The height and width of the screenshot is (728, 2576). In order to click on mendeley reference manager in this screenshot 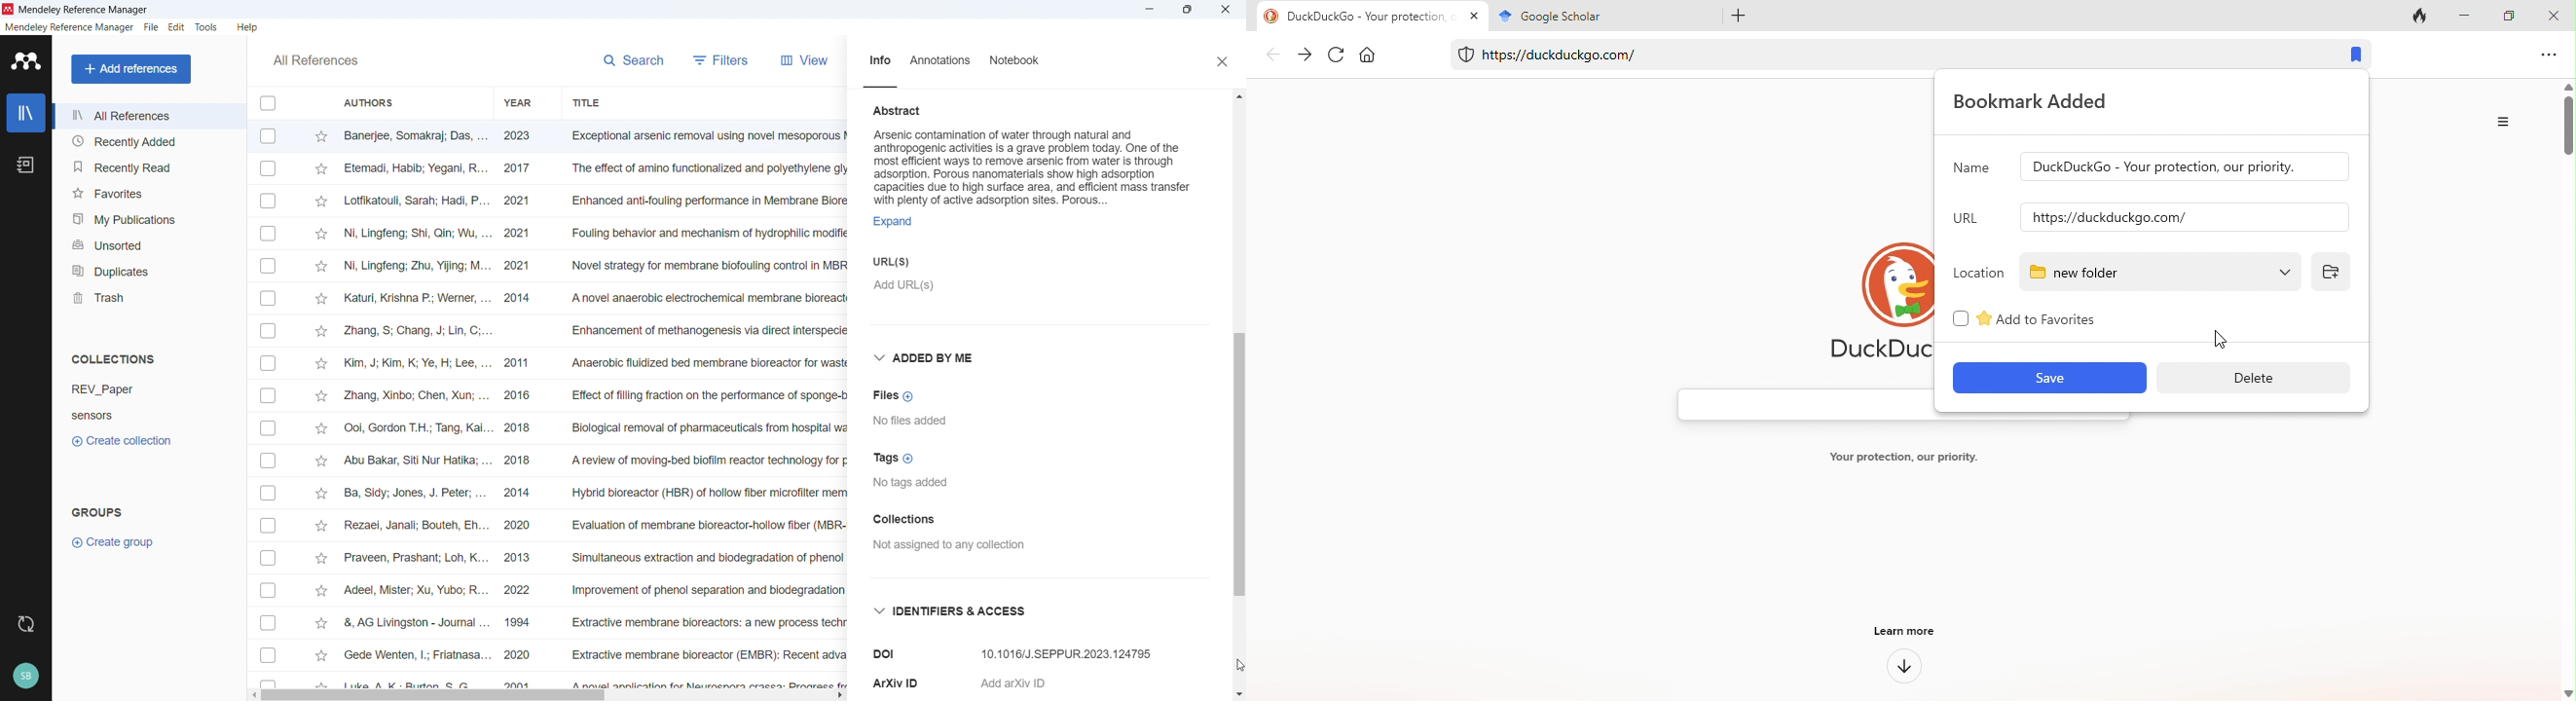, I will do `click(84, 9)`.